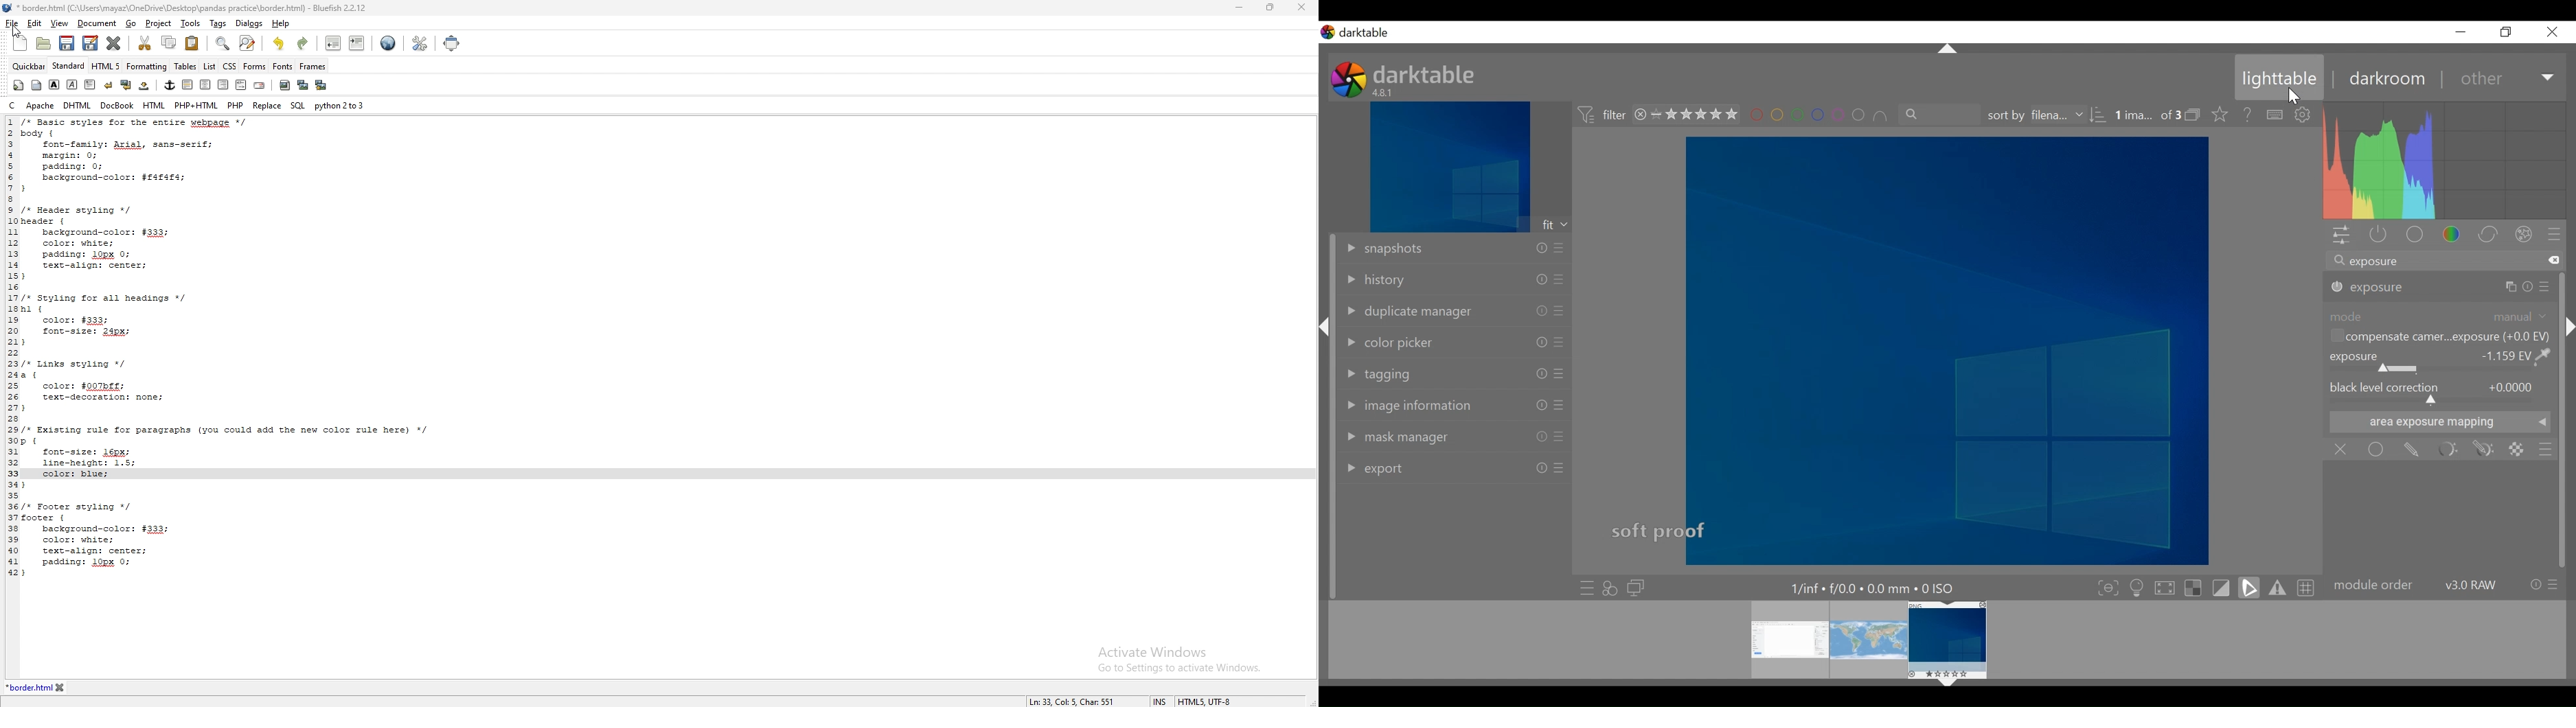 This screenshot has height=728, width=2576. Describe the element at coordinates (209, 66) in the screenshot. I see `list` at that location.